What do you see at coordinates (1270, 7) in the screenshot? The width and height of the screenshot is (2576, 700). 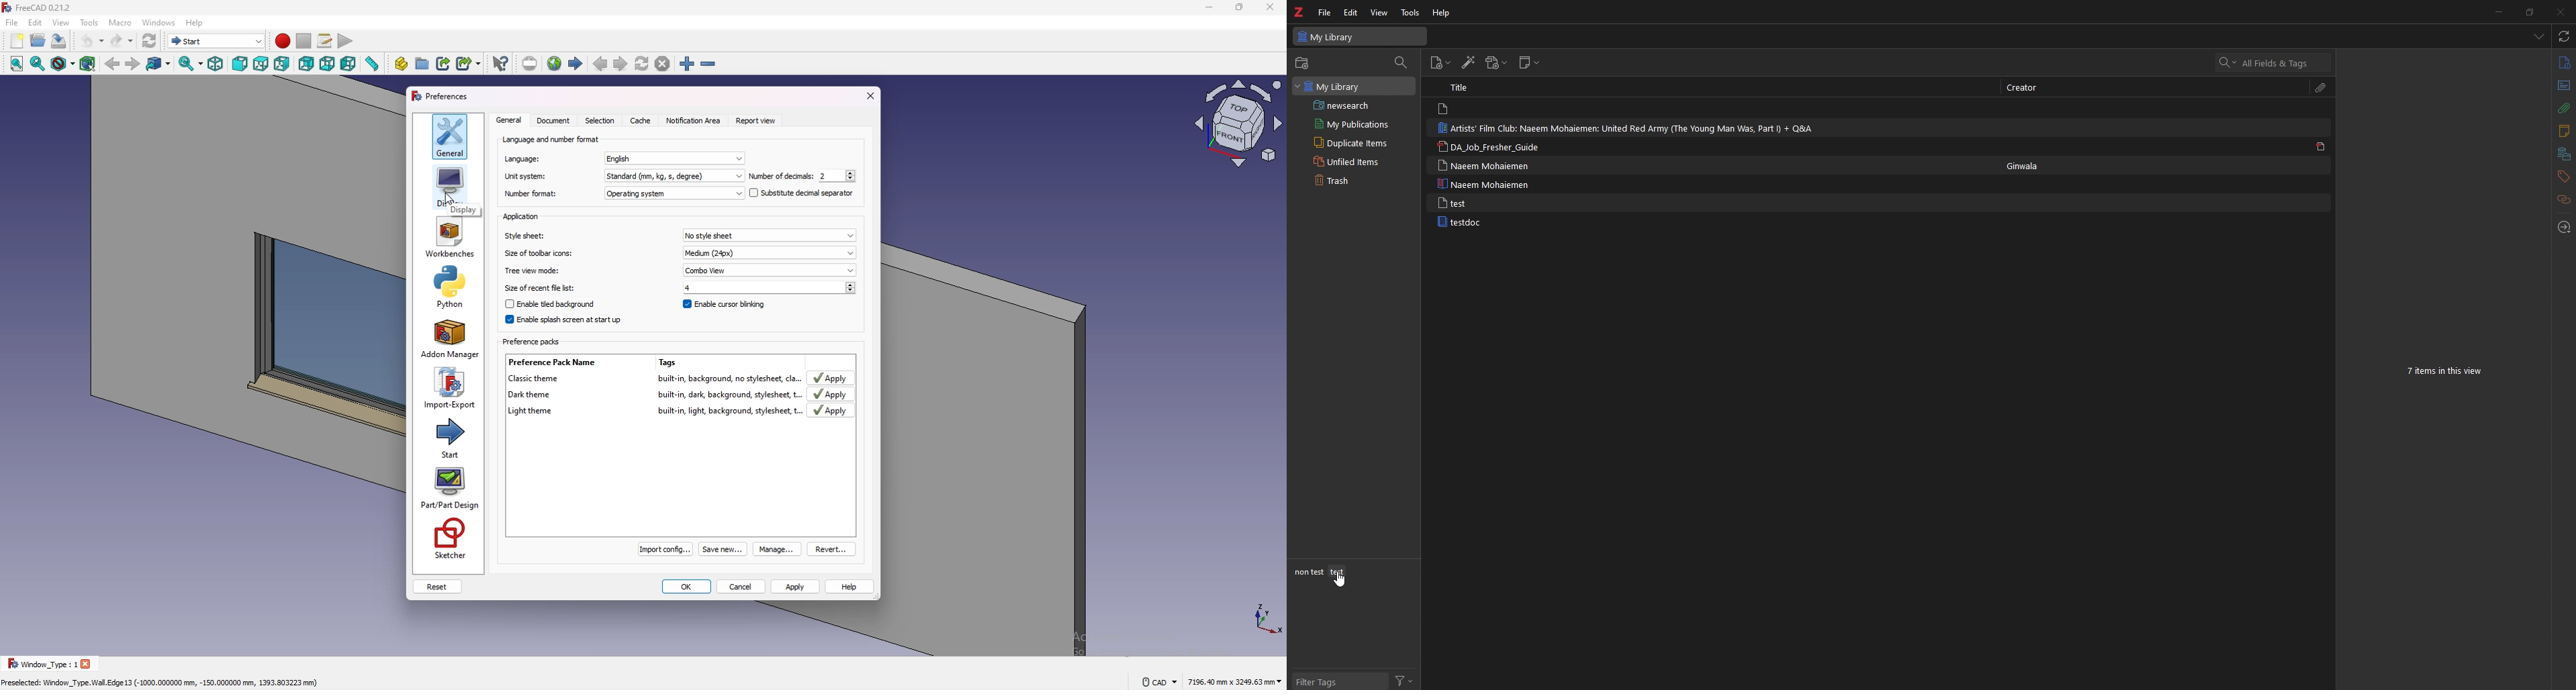 I see `close` at bounding box center [1270, 7].